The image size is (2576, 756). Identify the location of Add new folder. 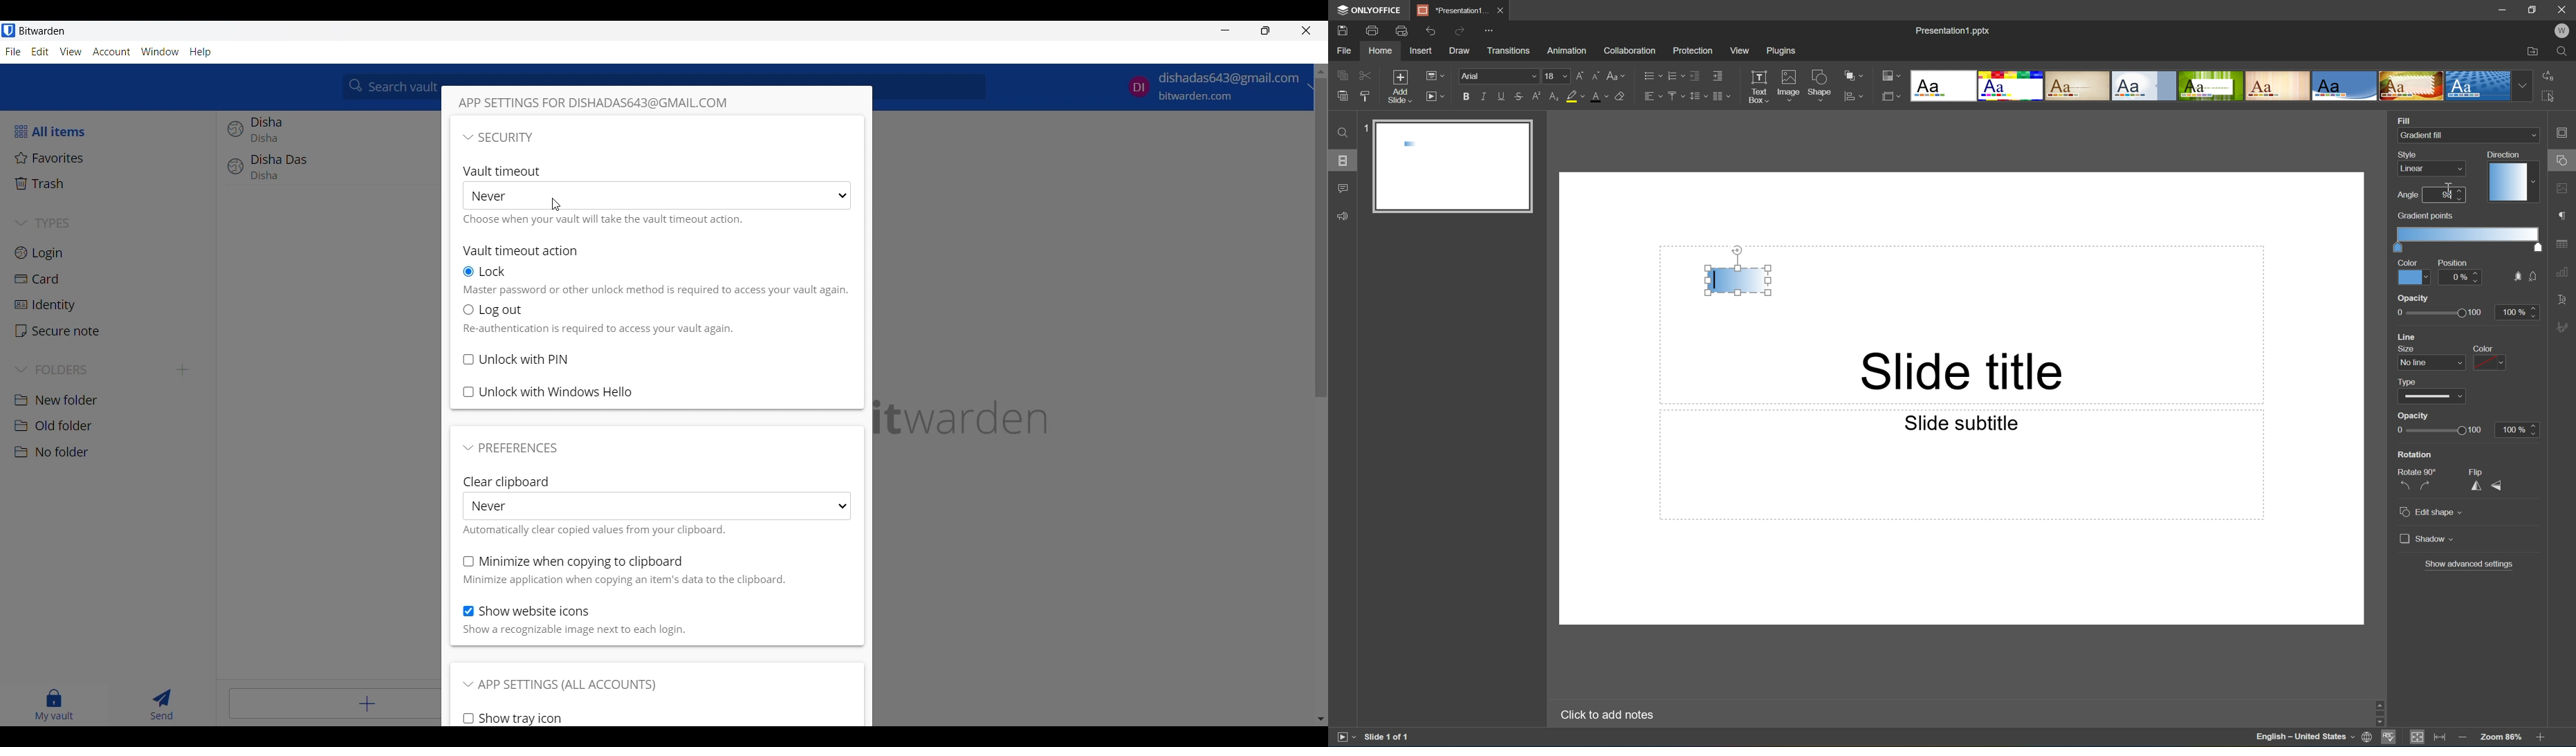
(183, 370).